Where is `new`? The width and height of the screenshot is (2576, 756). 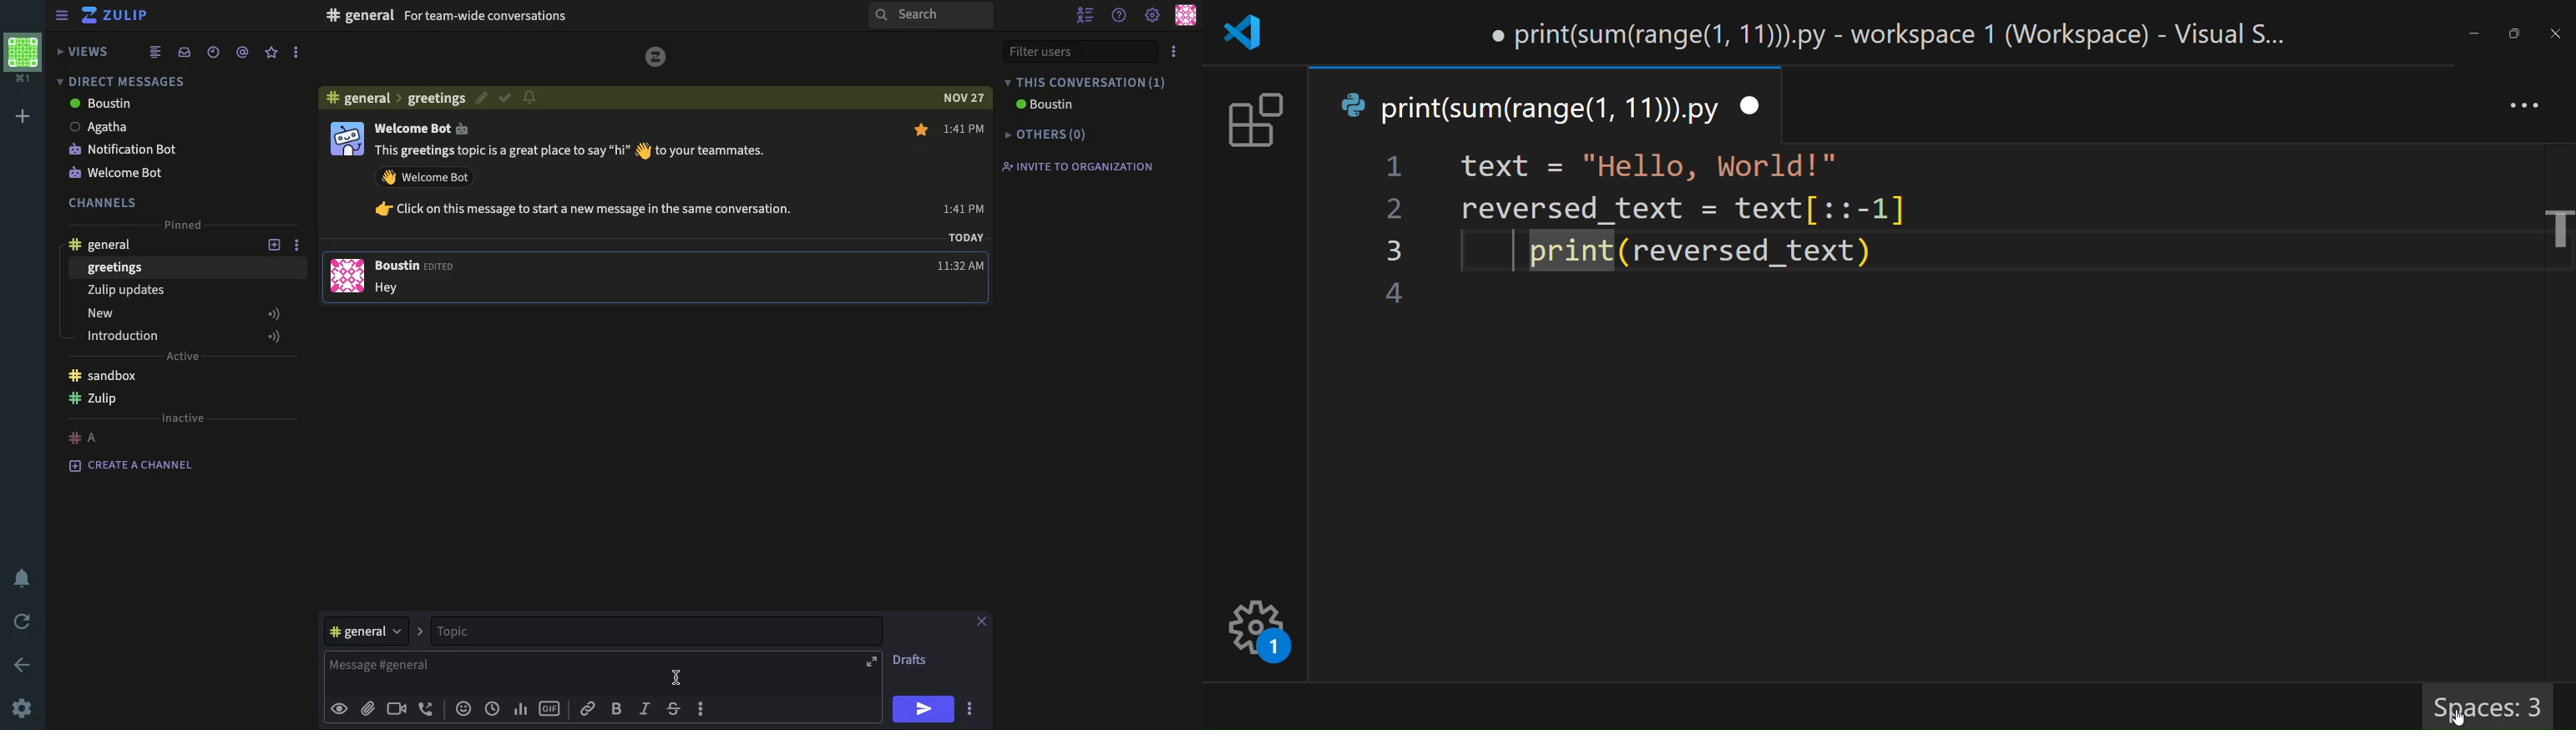
new is located at coordinates (183, 313).